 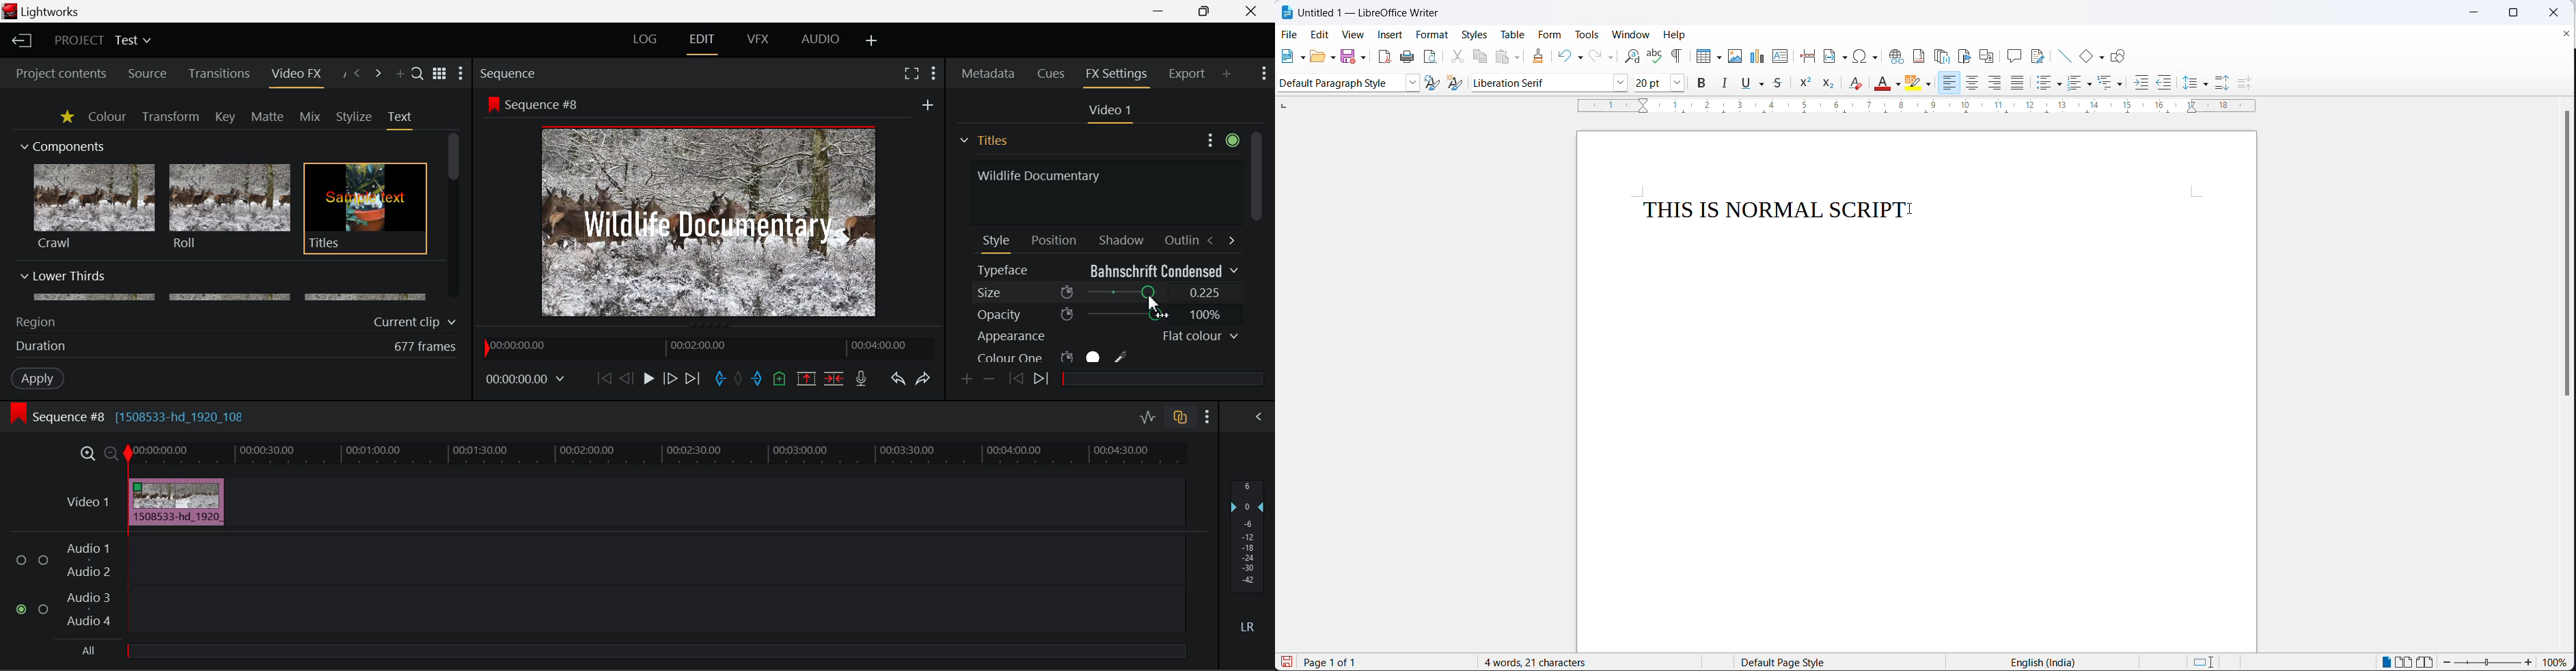 I want to click on Scroll Bar, so click(x=454, y=217).